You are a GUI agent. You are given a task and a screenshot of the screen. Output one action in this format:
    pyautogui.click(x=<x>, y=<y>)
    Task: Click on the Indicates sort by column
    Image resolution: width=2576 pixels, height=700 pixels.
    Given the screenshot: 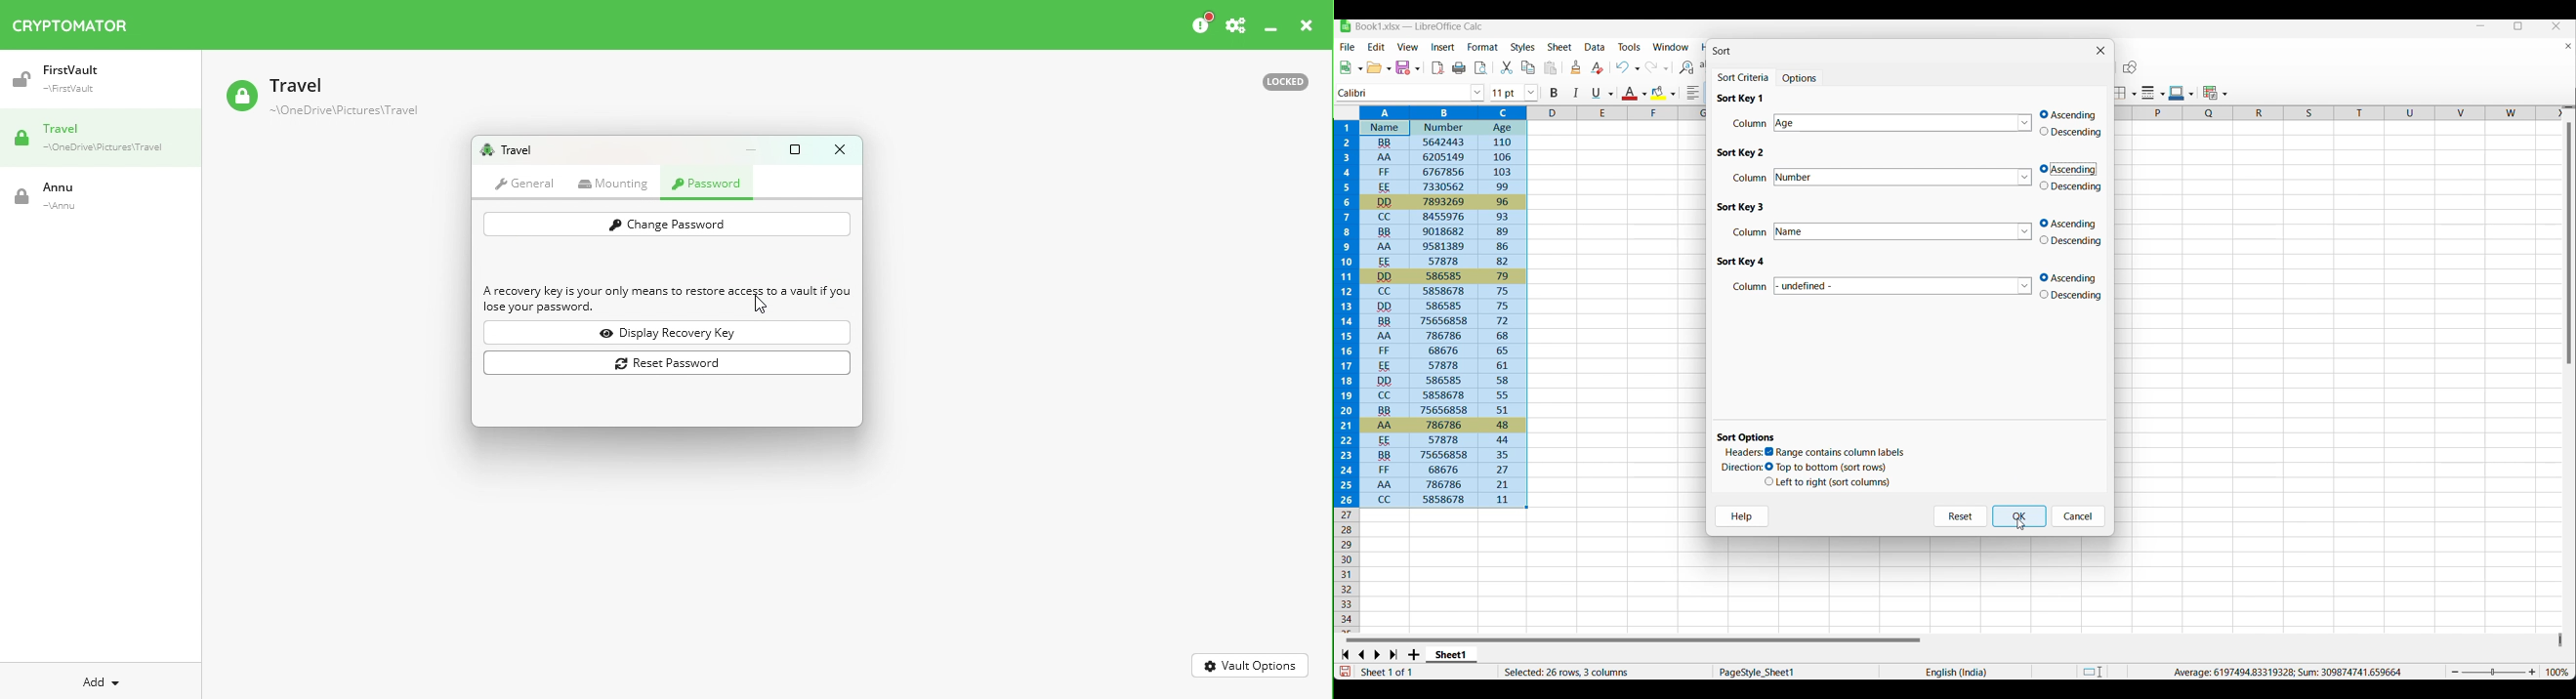 What is the action you would take?
    pyautogui.click(x=1751, y=287)
    